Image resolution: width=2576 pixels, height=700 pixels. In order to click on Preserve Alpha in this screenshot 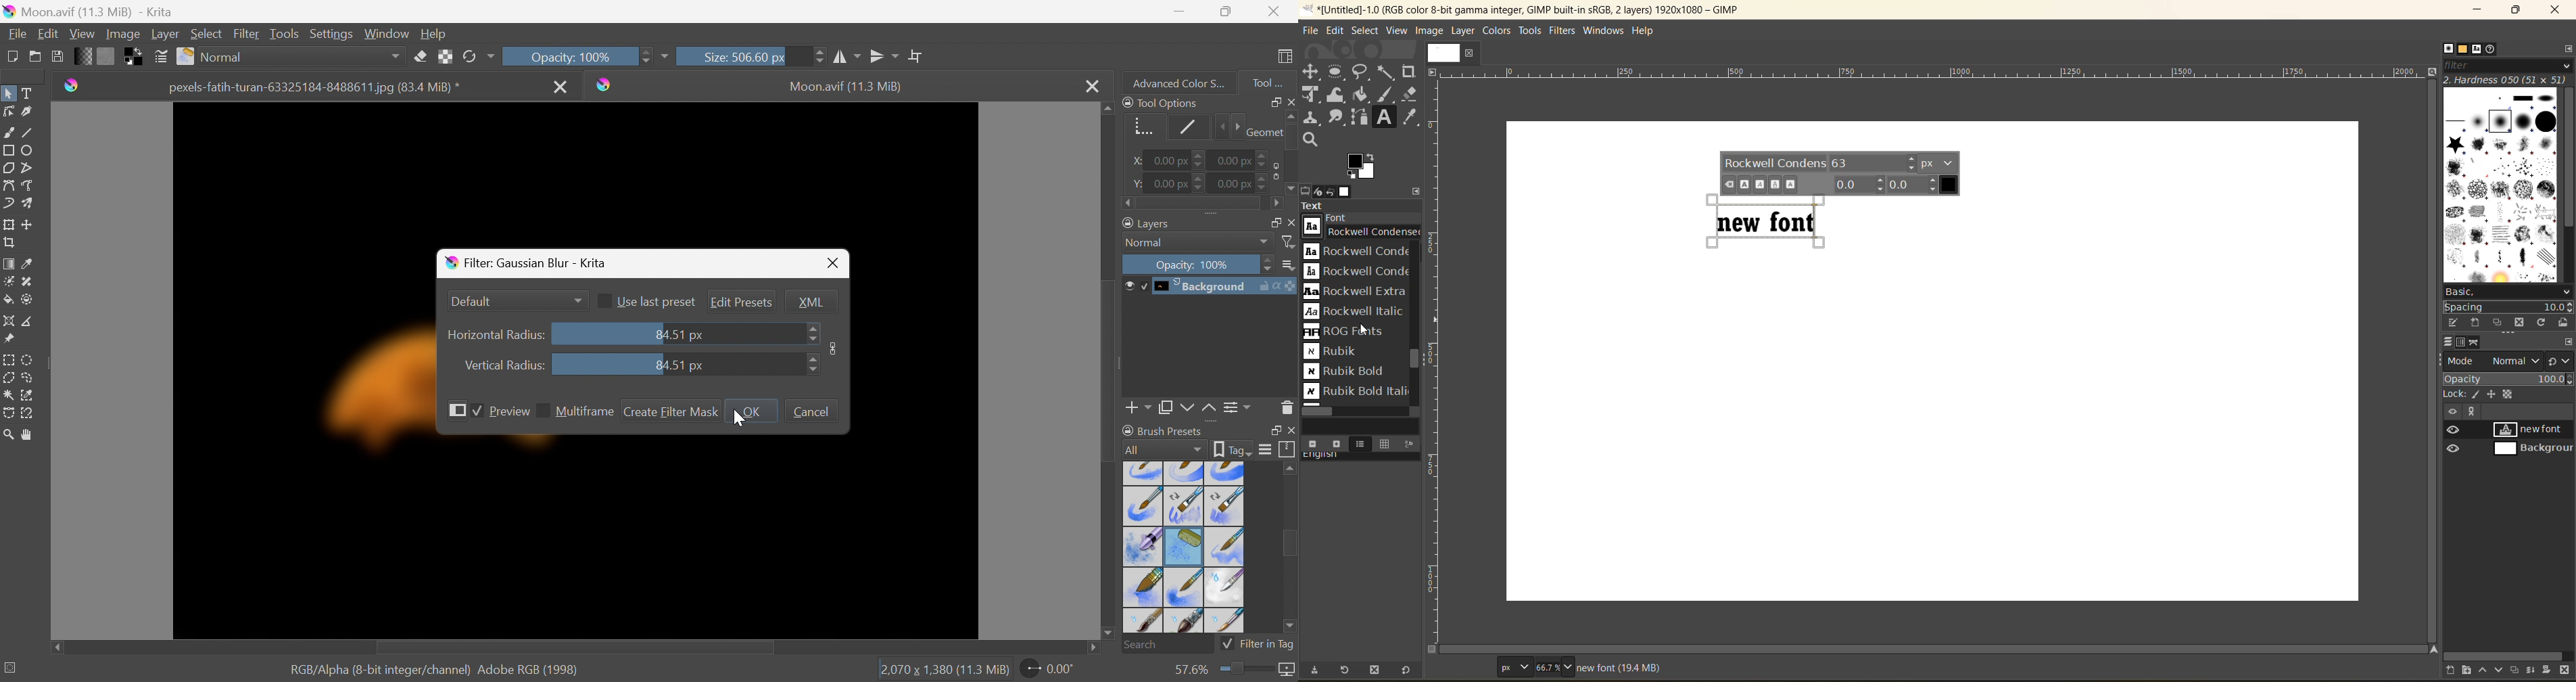, I will do `click(443, 58)`.